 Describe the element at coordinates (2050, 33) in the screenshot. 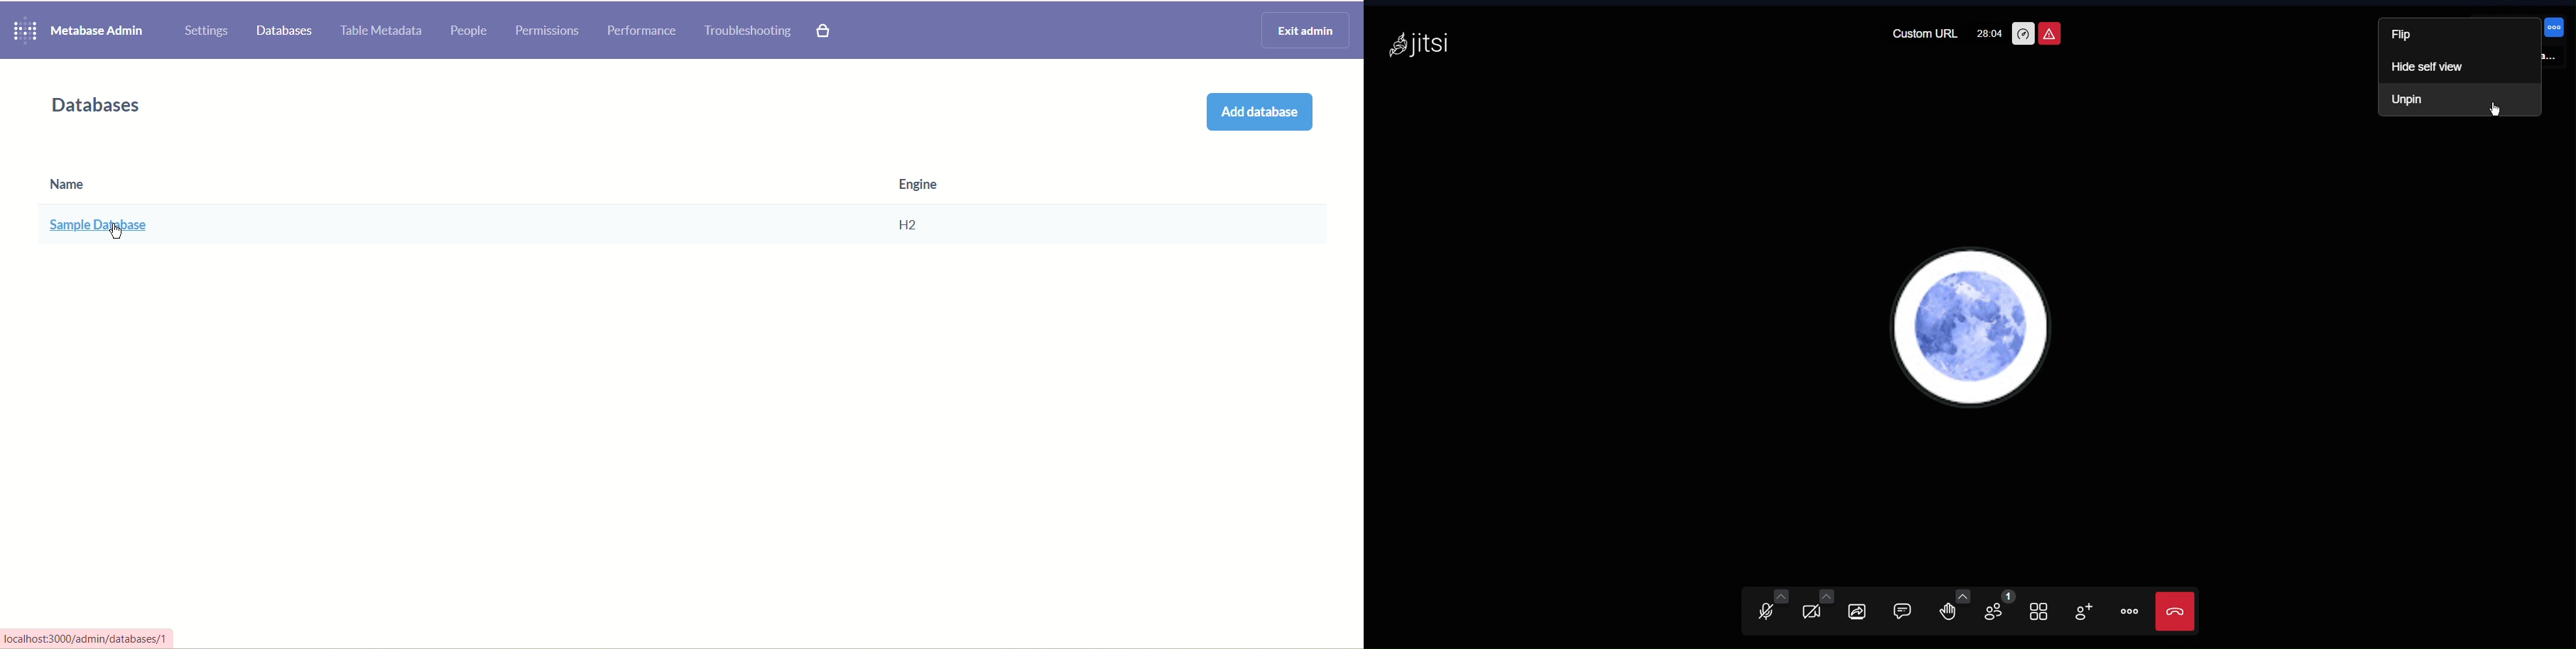

I see `Unsafe Meeting` at that location.